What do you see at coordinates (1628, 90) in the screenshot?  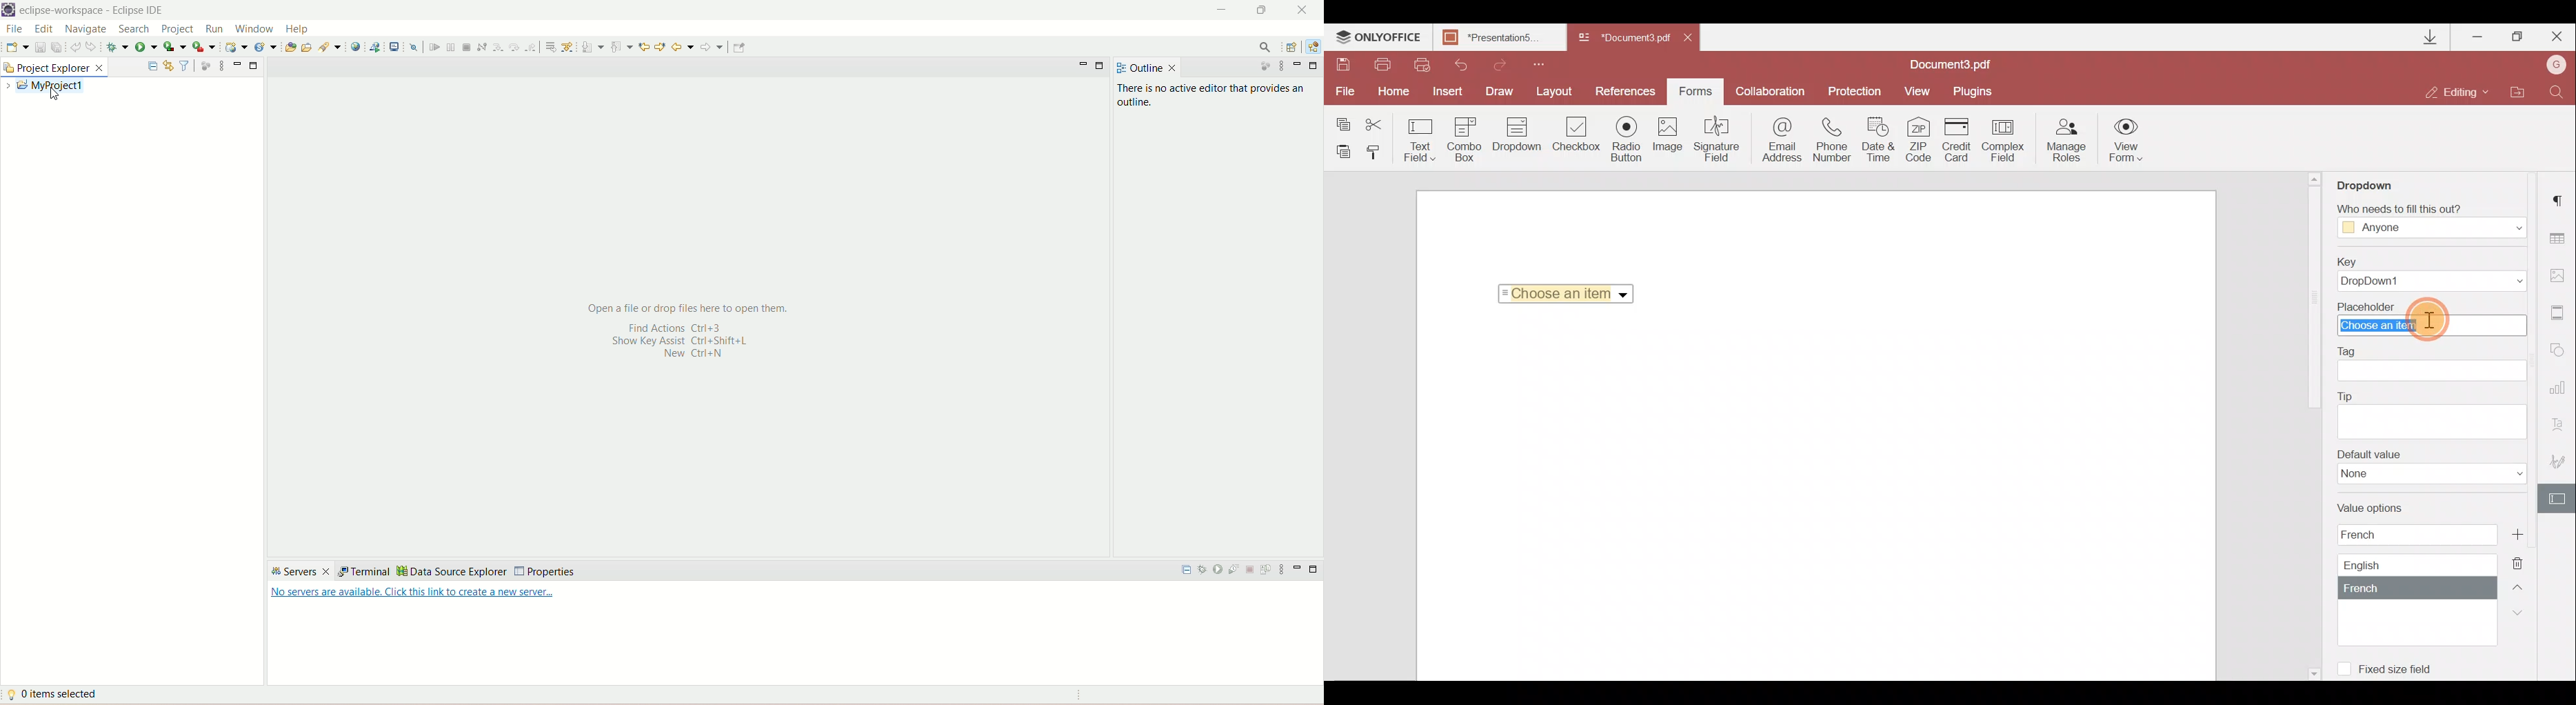 I see `References` at bounding box center [1628, 90].